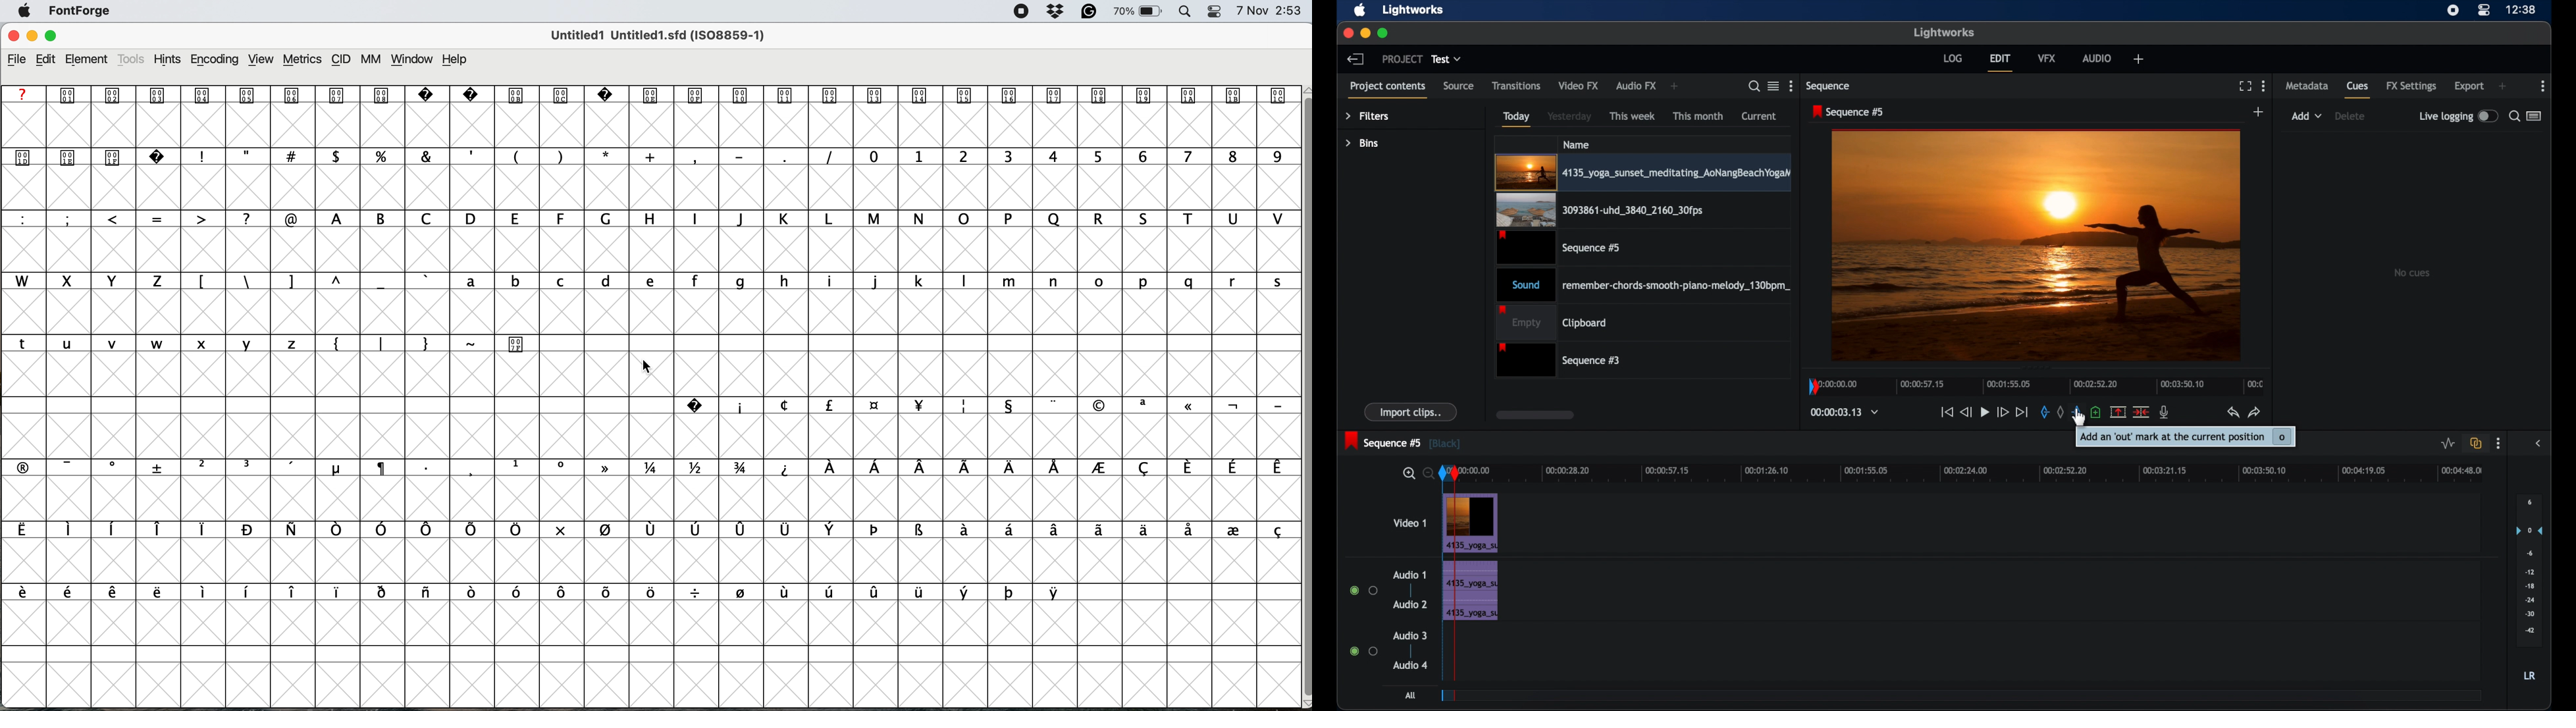 This screenshot has height=728, width=2576. Describe the element at coordinates (2411, 86) in the screenshot. I see `fx settings` at that location.